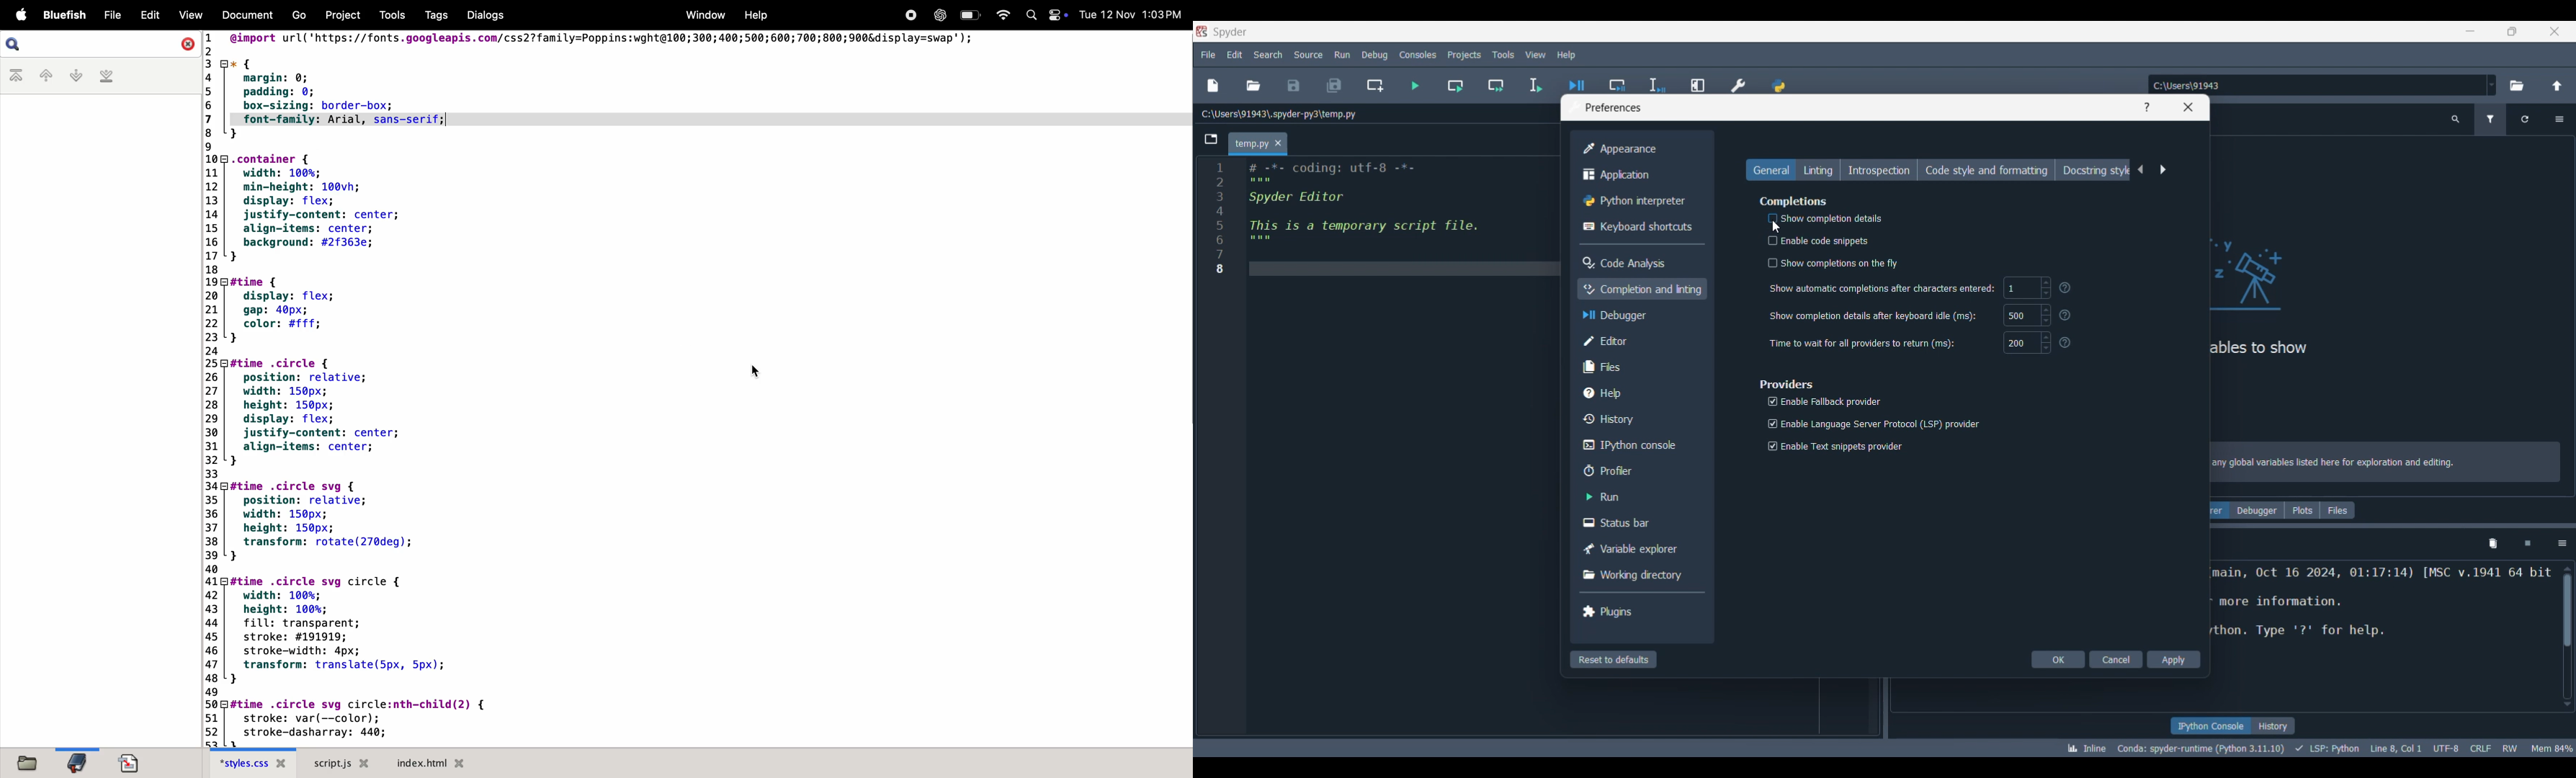 This screenshot has width=2576, height=784. What do you see at coordinates (2491, 120) in the screenshot?
I see `Filter variables` at bounding box center [2491, 120].